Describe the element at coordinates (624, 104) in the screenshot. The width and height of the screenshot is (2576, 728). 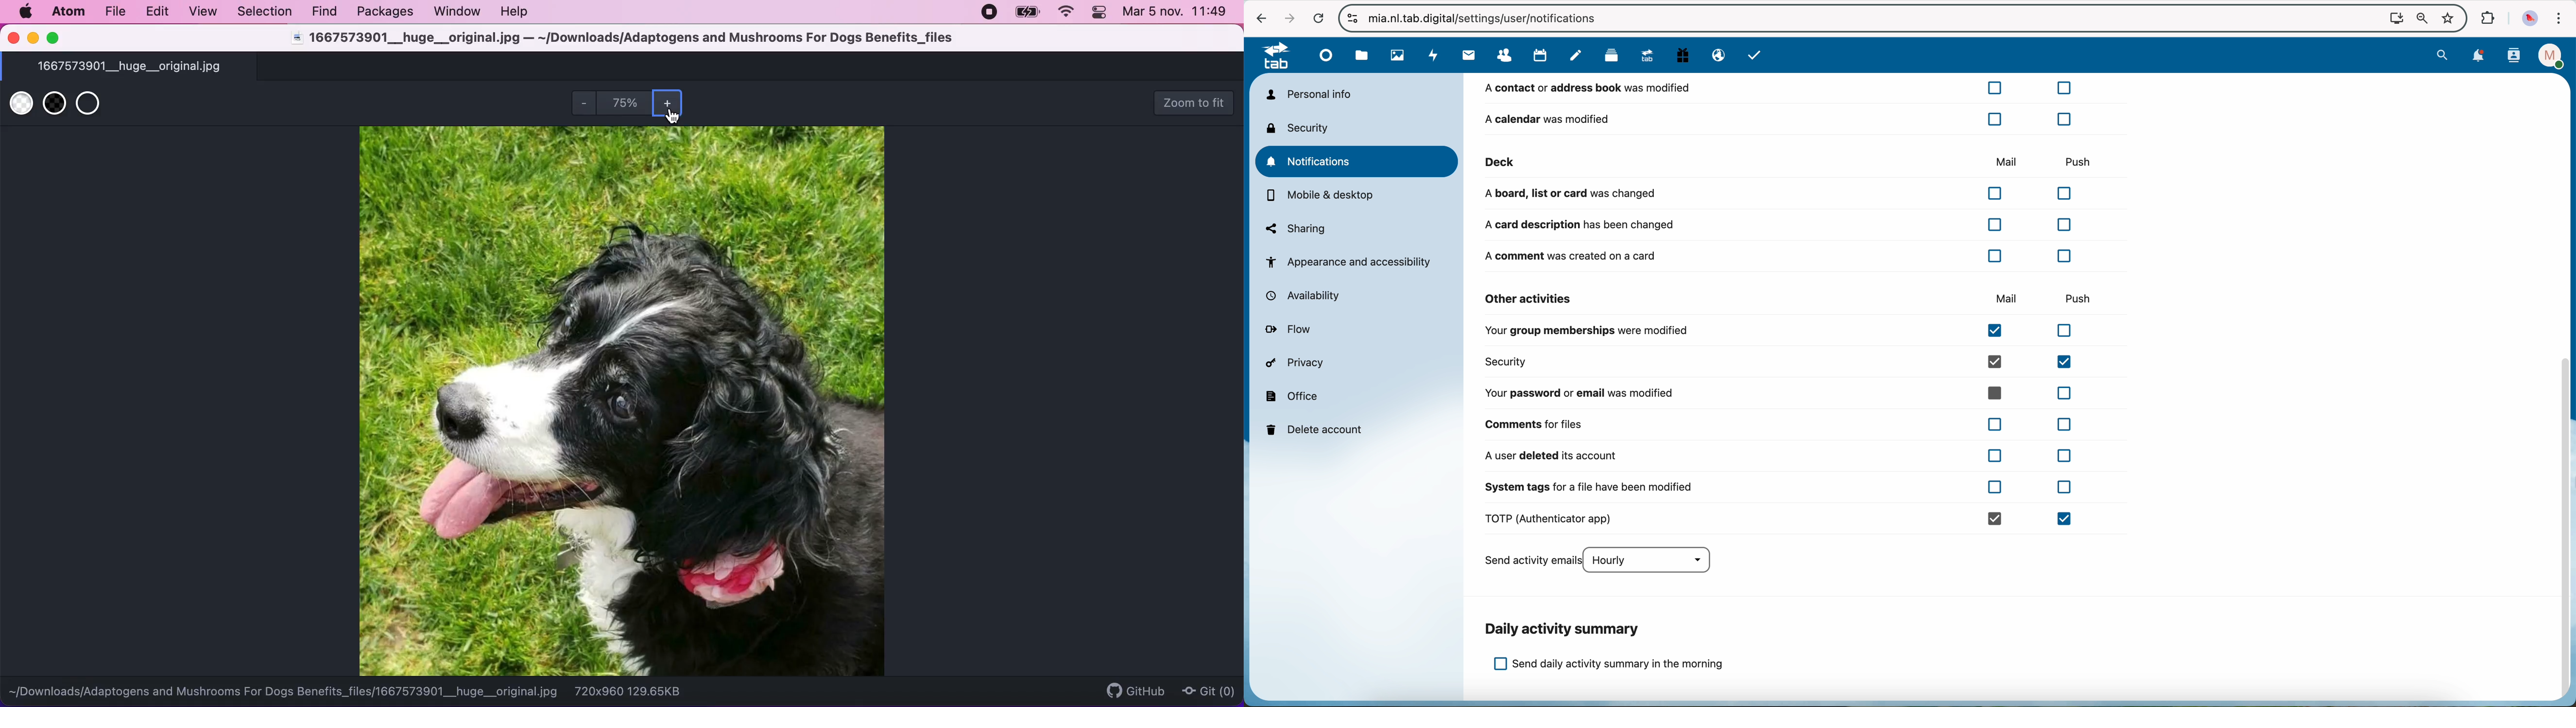
I see `75%` at that location.